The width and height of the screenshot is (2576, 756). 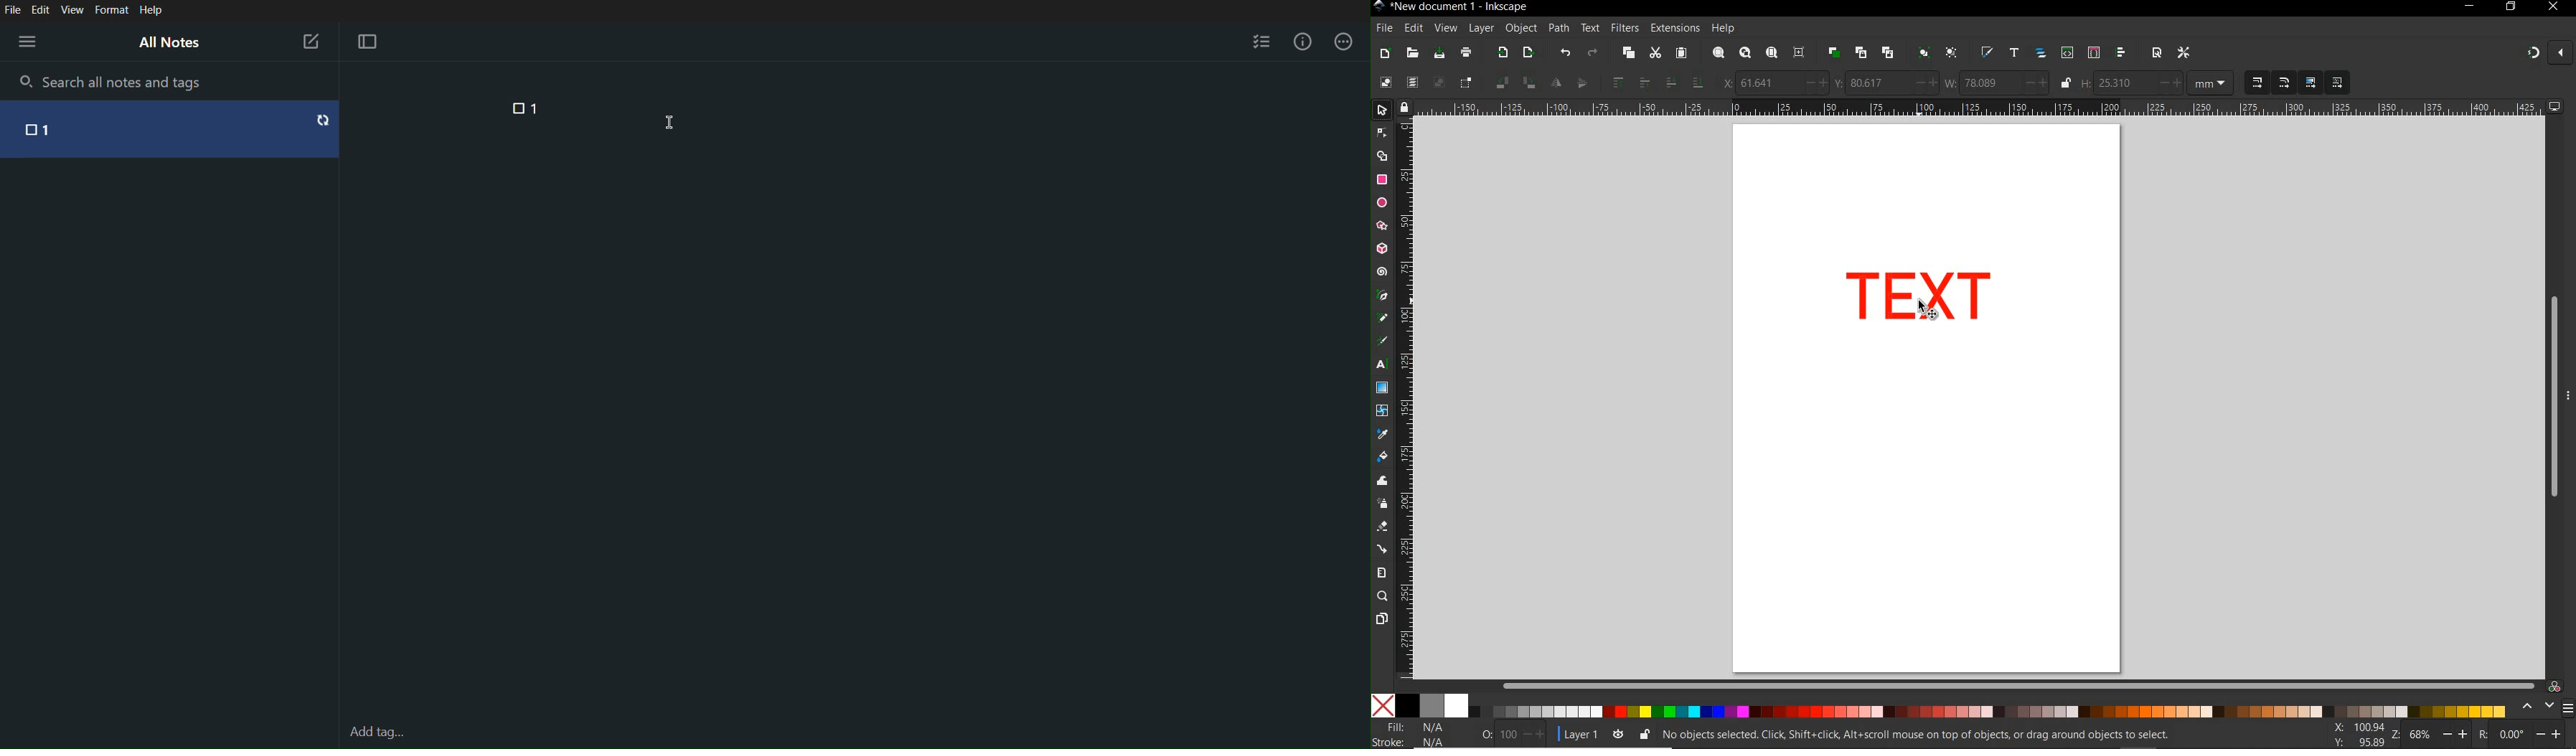 What do you see at coordinates (2545, 707) in the screenshot?
I see `select color palette` at bounding box center [2545, 707].